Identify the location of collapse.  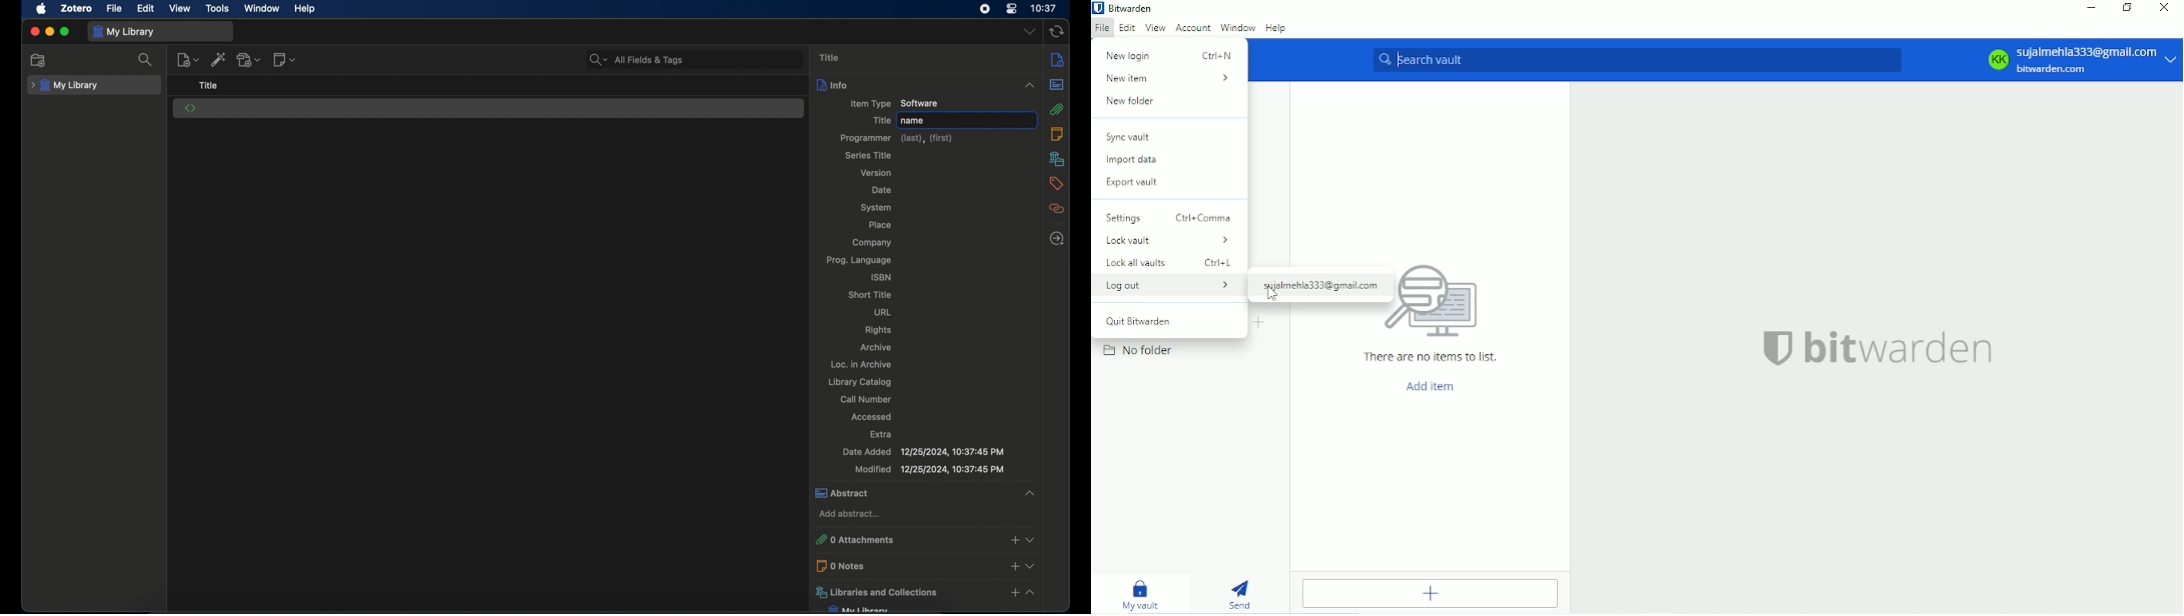
(1032, 594).